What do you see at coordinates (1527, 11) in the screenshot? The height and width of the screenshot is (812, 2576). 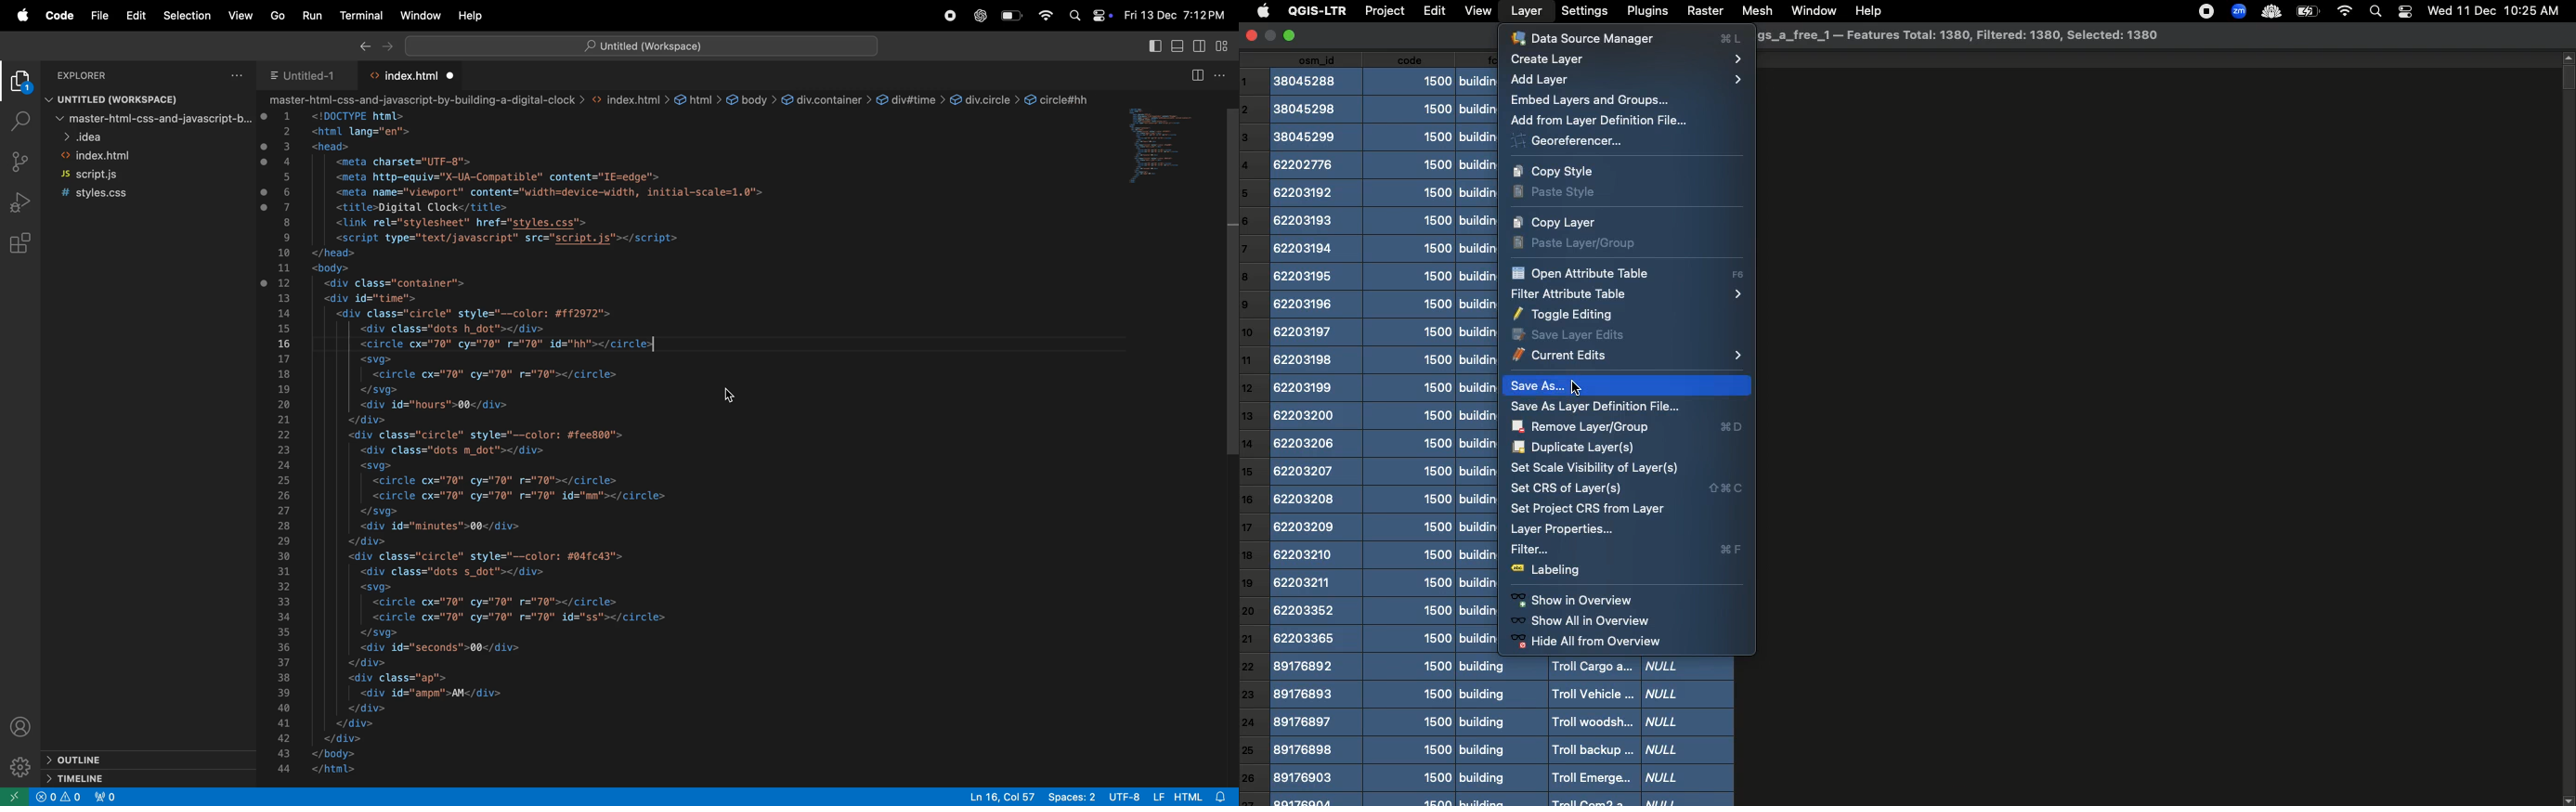 I see `Layer` at bounding box center [1527, 11].